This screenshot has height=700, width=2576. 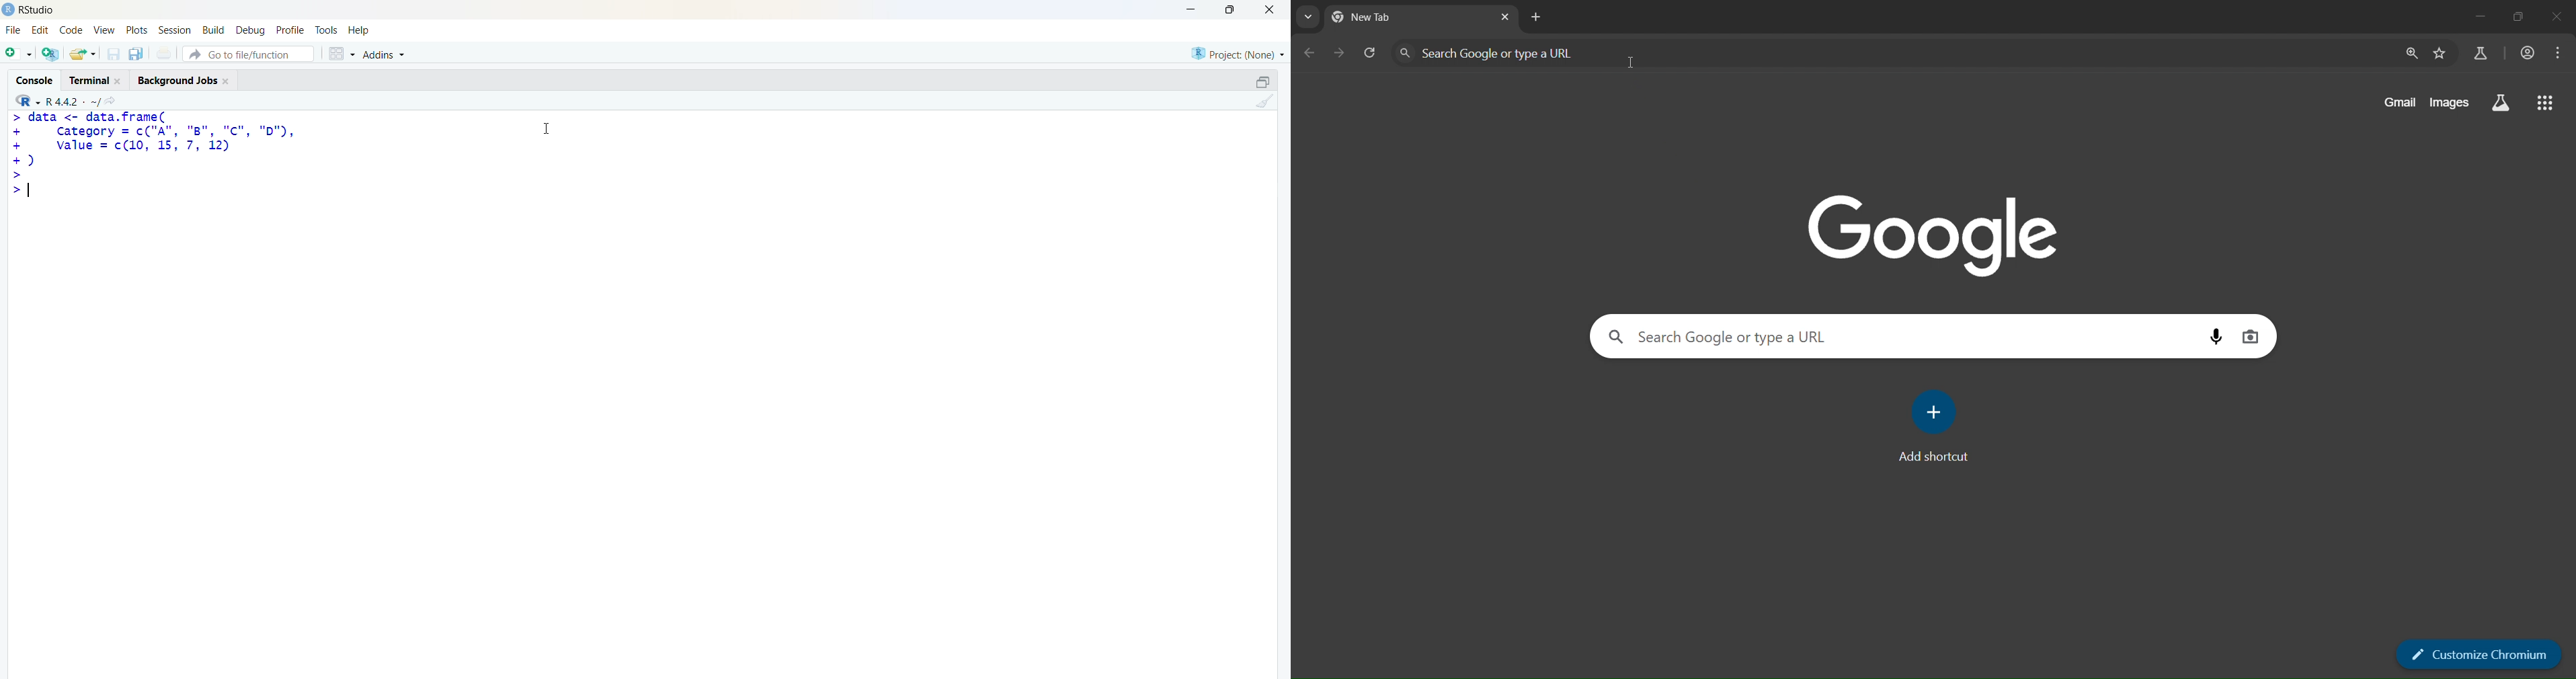 What do you see at coordinates (50, 53) in the screenshot?
I see `create a project` at bounding box center [50, 53].